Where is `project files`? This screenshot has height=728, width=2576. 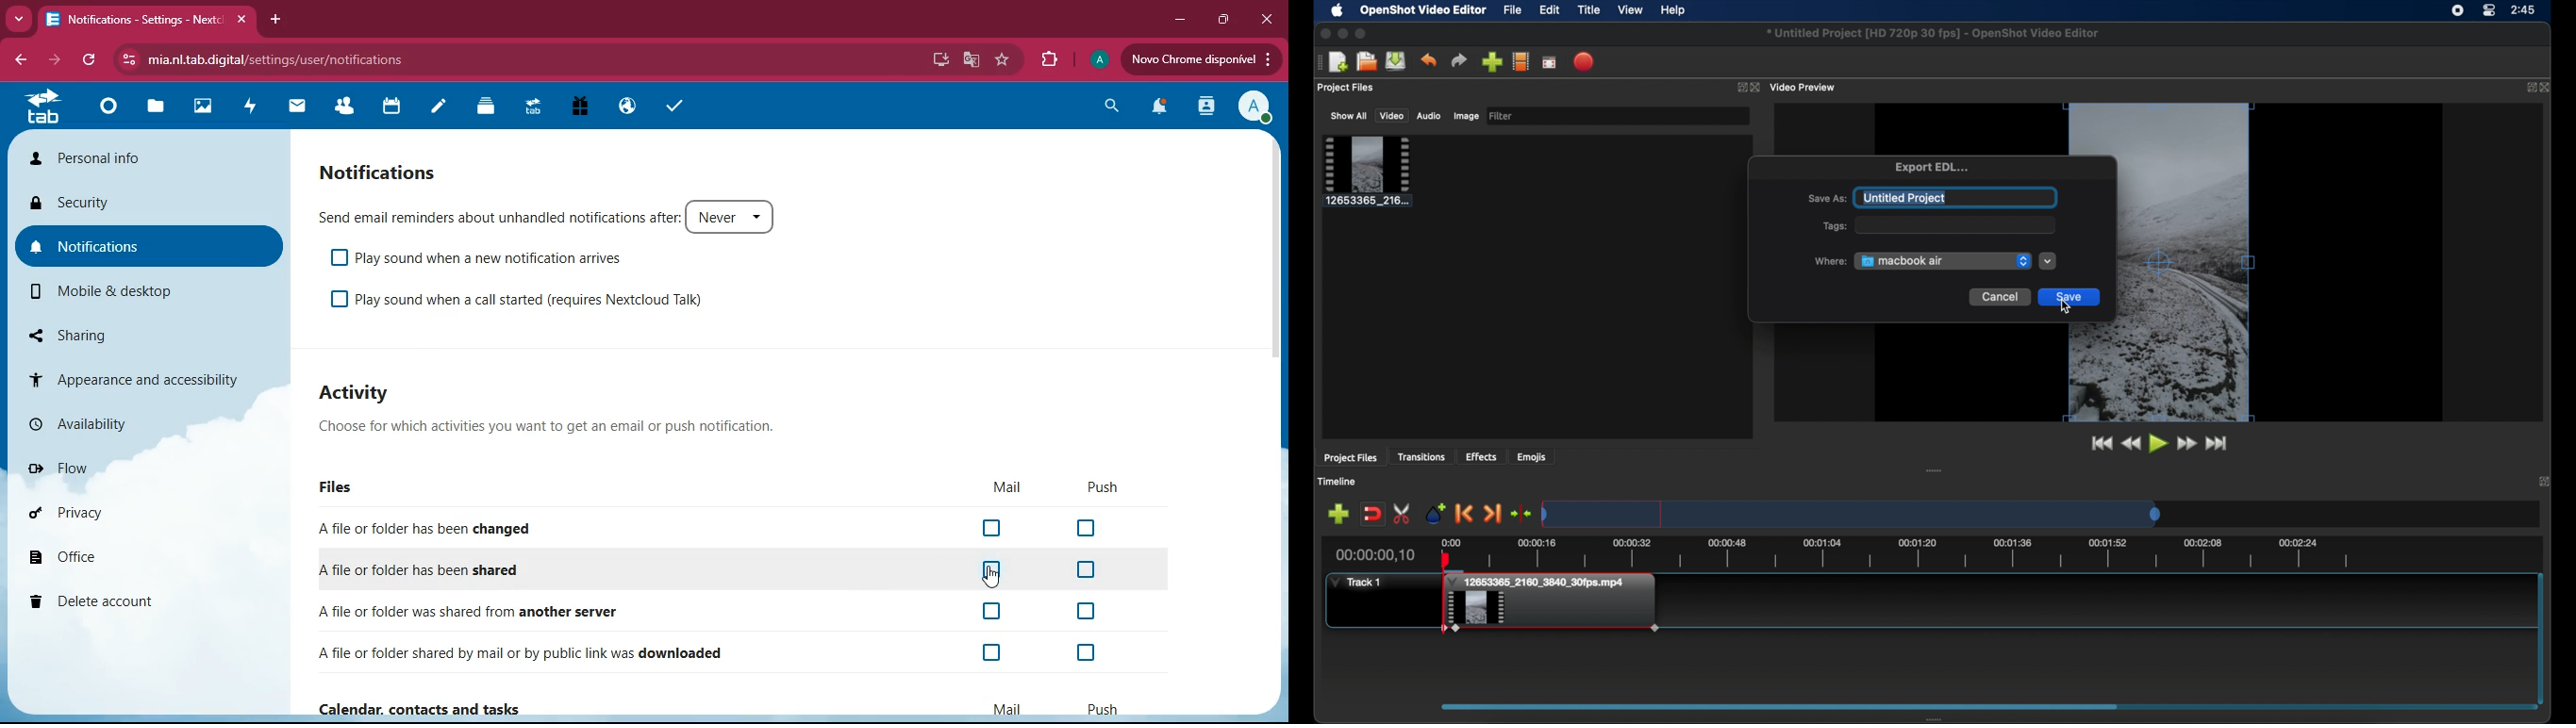
project files is located at coordinates (1352, 459).